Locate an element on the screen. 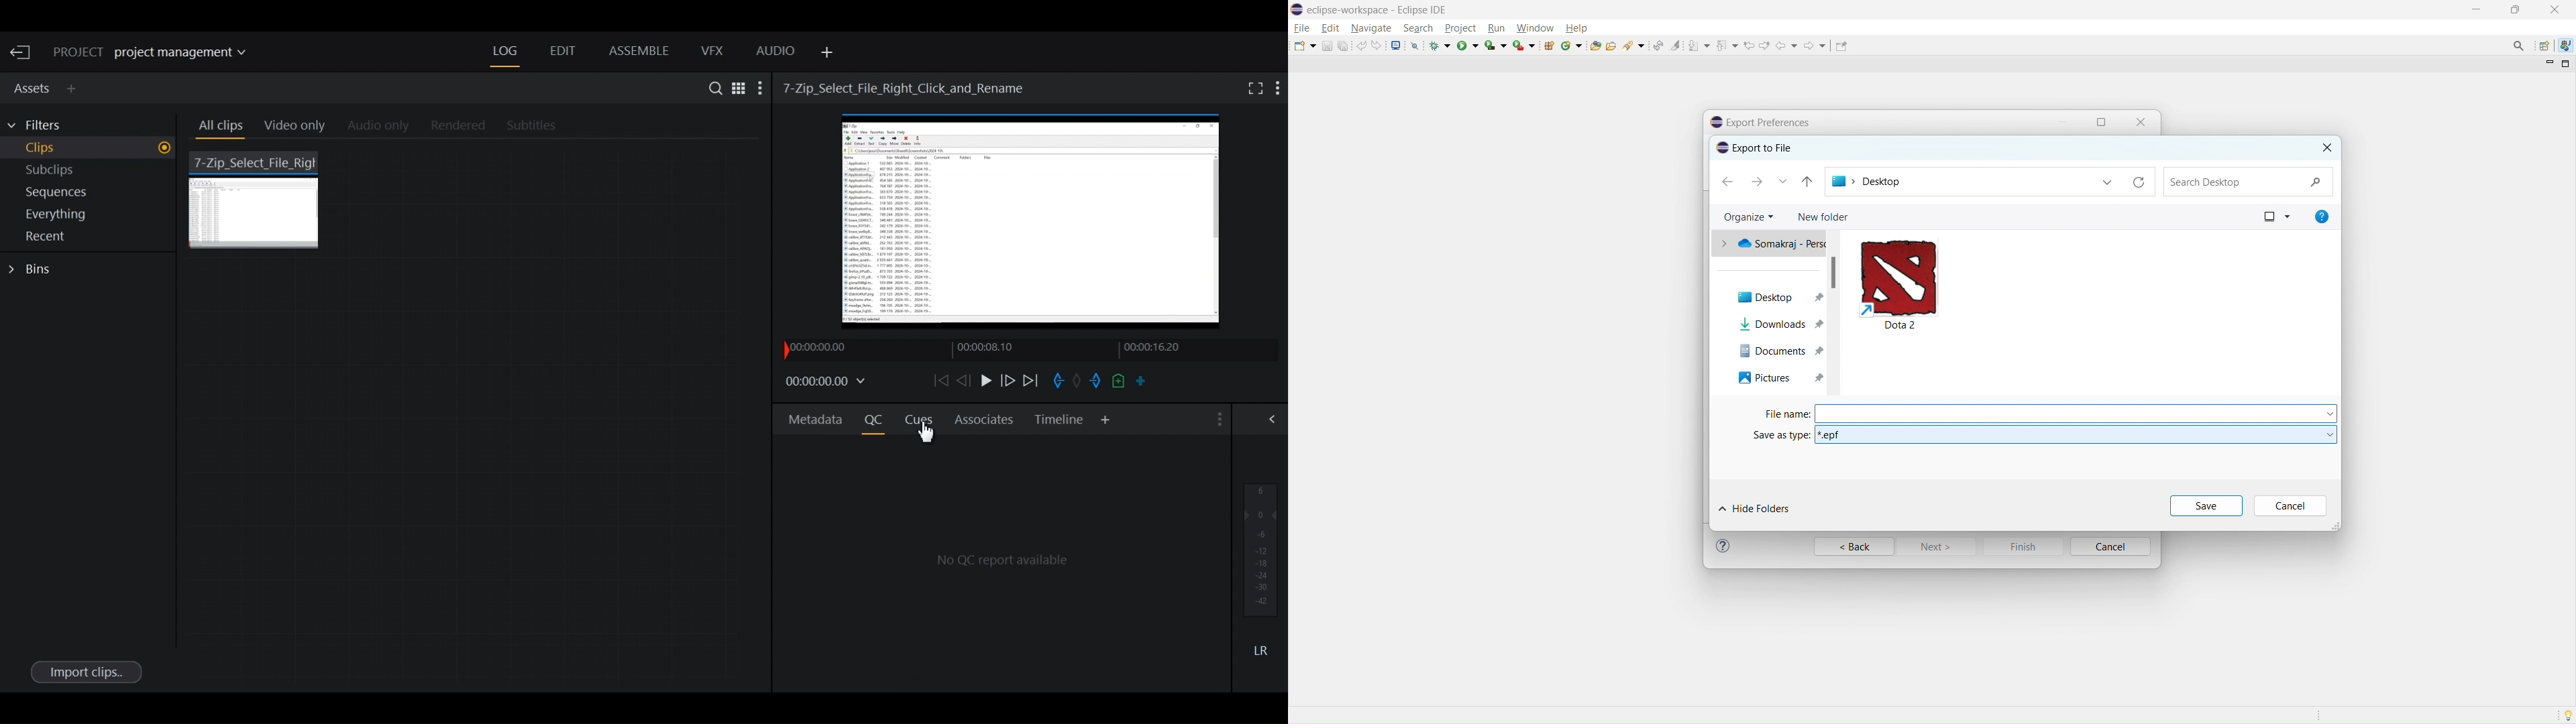 This screenshot has height=728, width=2576. redo is located at coordinates (1377, 46).